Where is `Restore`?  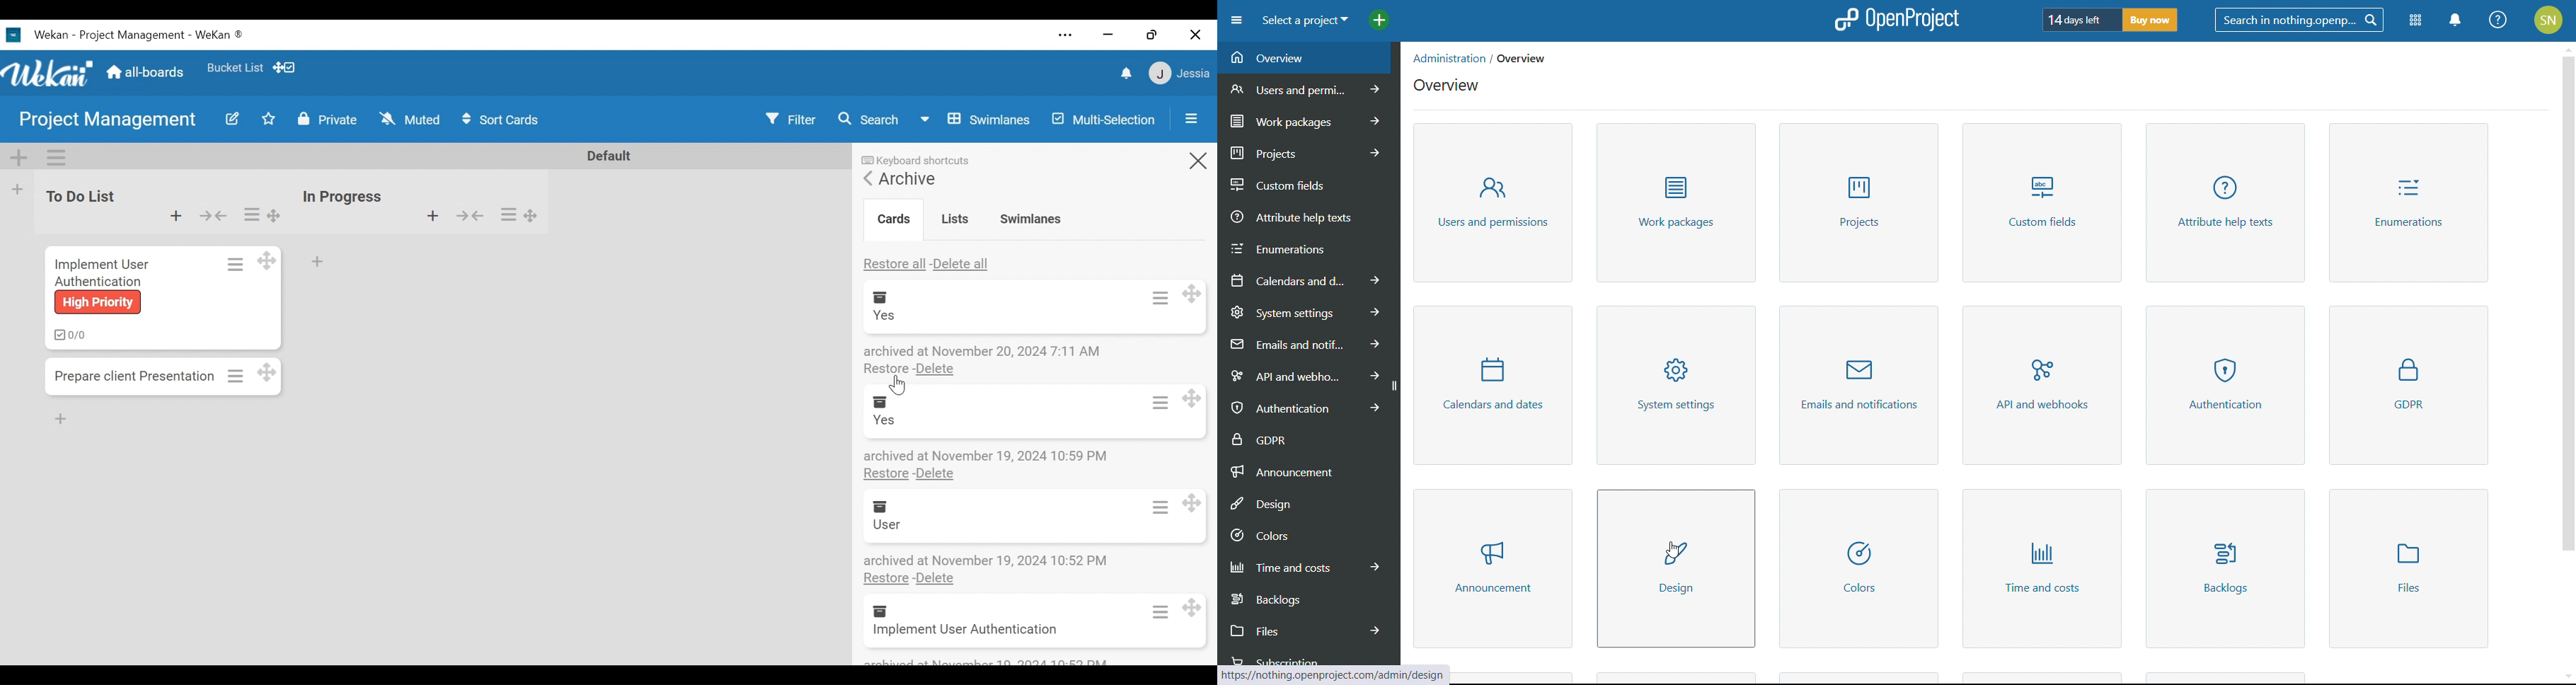 Restore is located at coordinates (885, 578).